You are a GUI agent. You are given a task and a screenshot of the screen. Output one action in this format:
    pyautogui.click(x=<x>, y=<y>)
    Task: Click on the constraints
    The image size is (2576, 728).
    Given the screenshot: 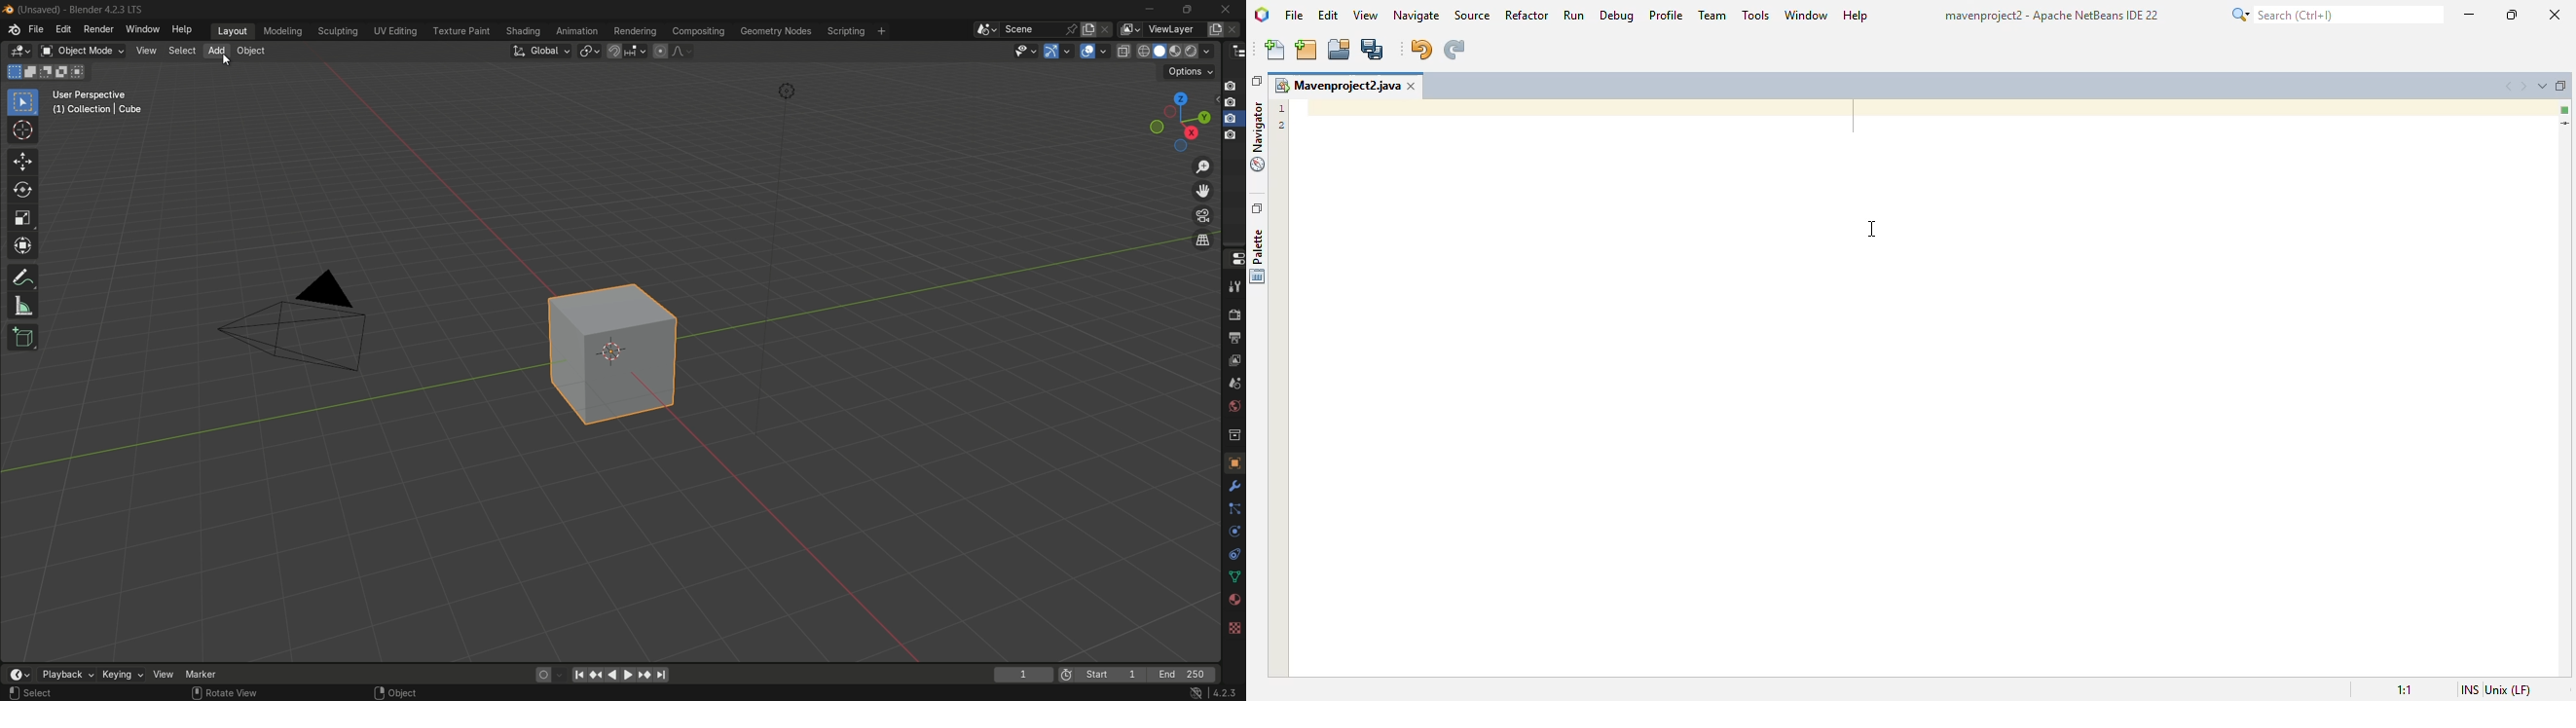 What is the action you would take?
    pyautogui.click(x=1233, y=554)
    